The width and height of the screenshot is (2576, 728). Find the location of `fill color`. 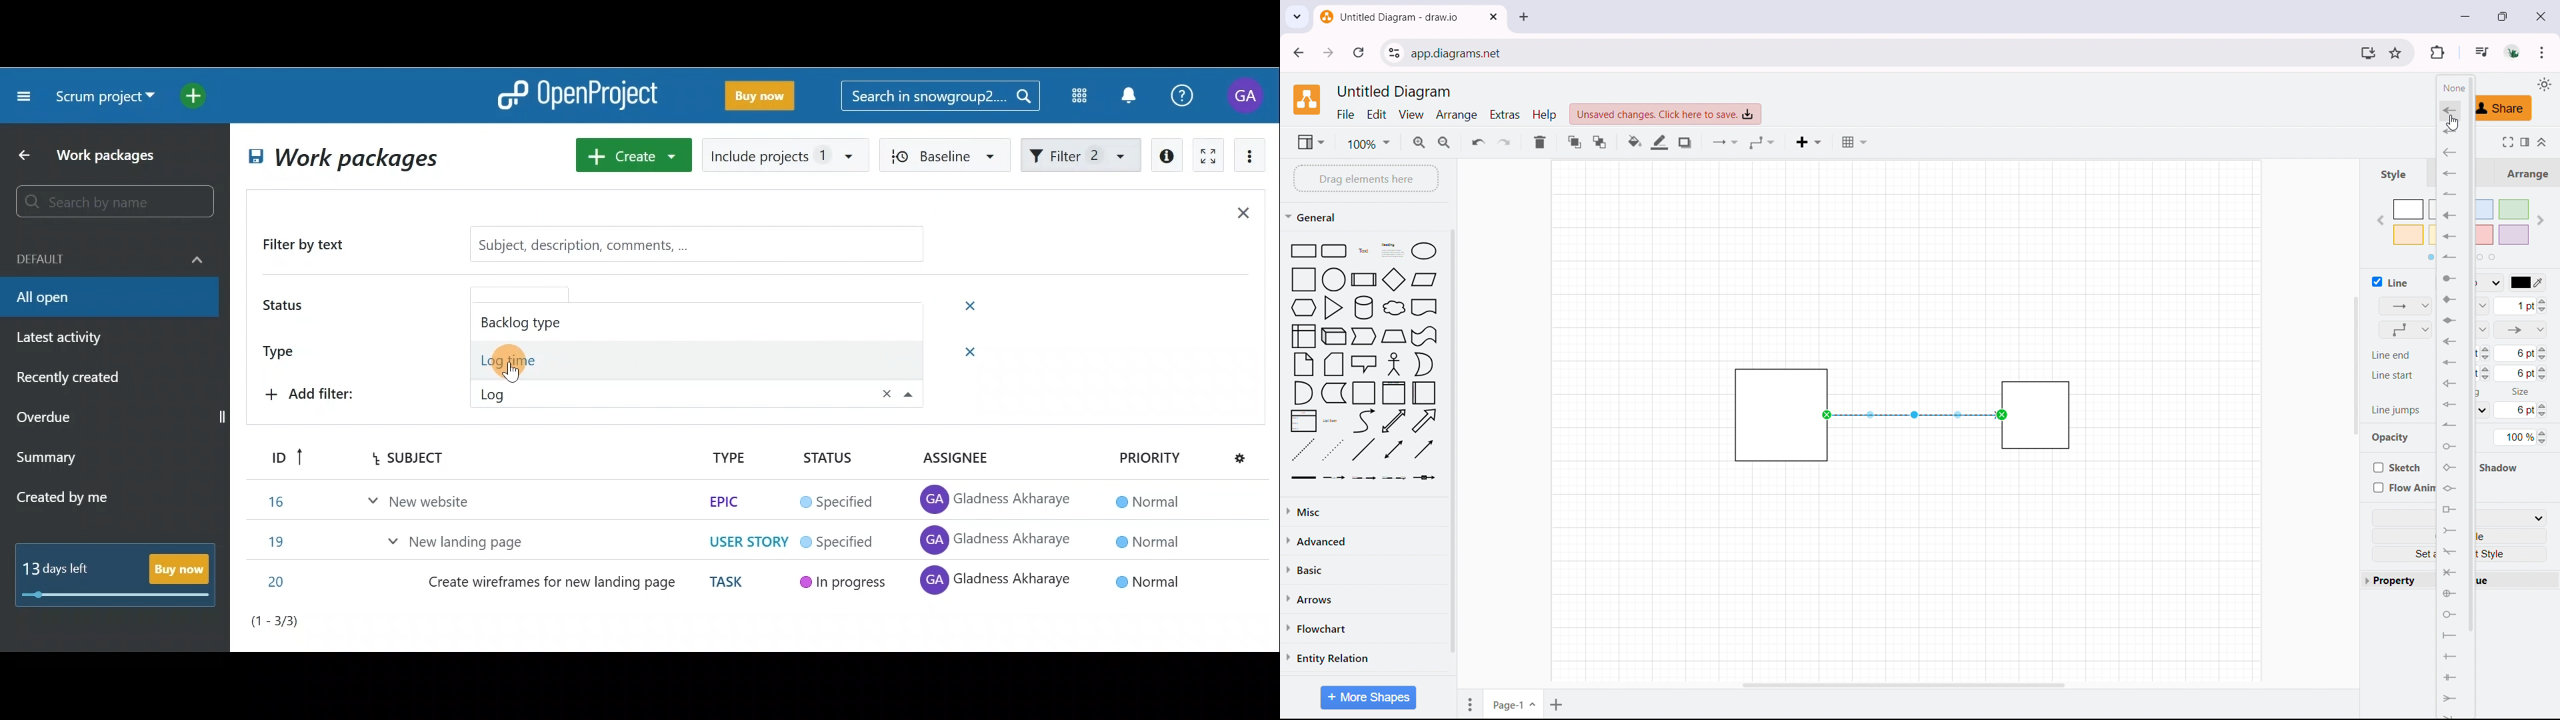

fill color is located at coordinates (1635, 143).